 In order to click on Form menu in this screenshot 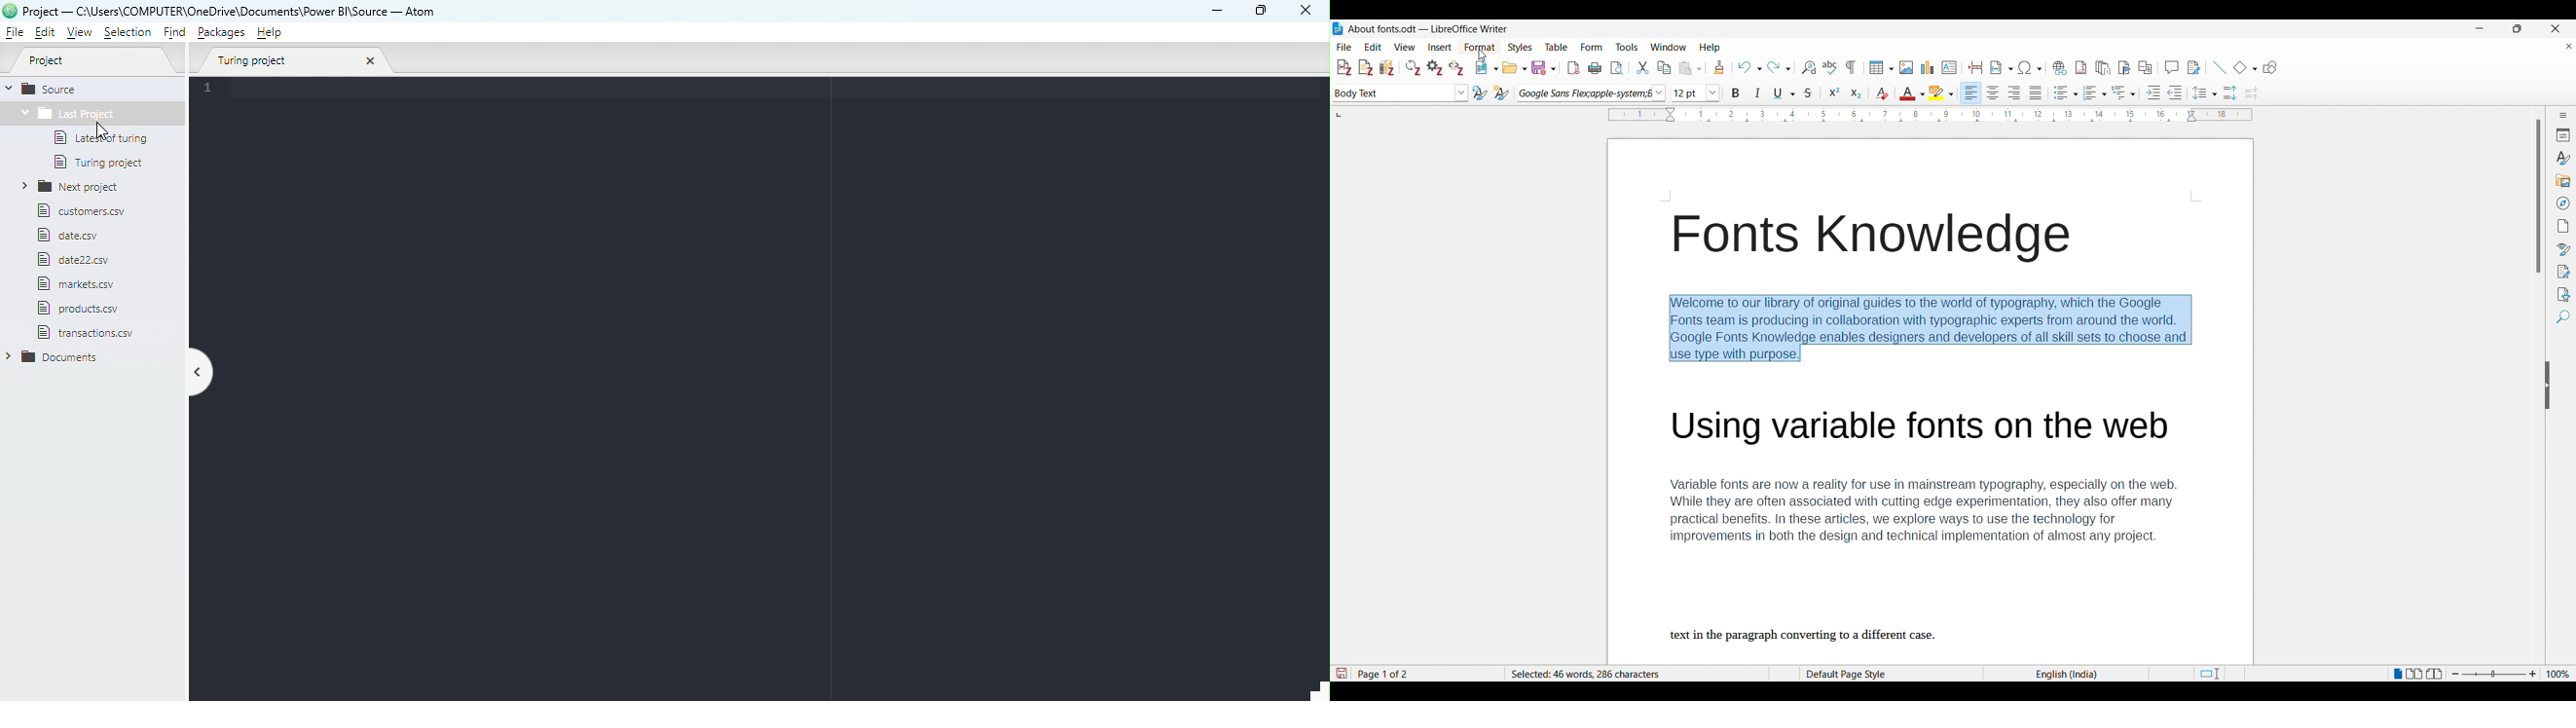, I will do `click(1591, 47)`.